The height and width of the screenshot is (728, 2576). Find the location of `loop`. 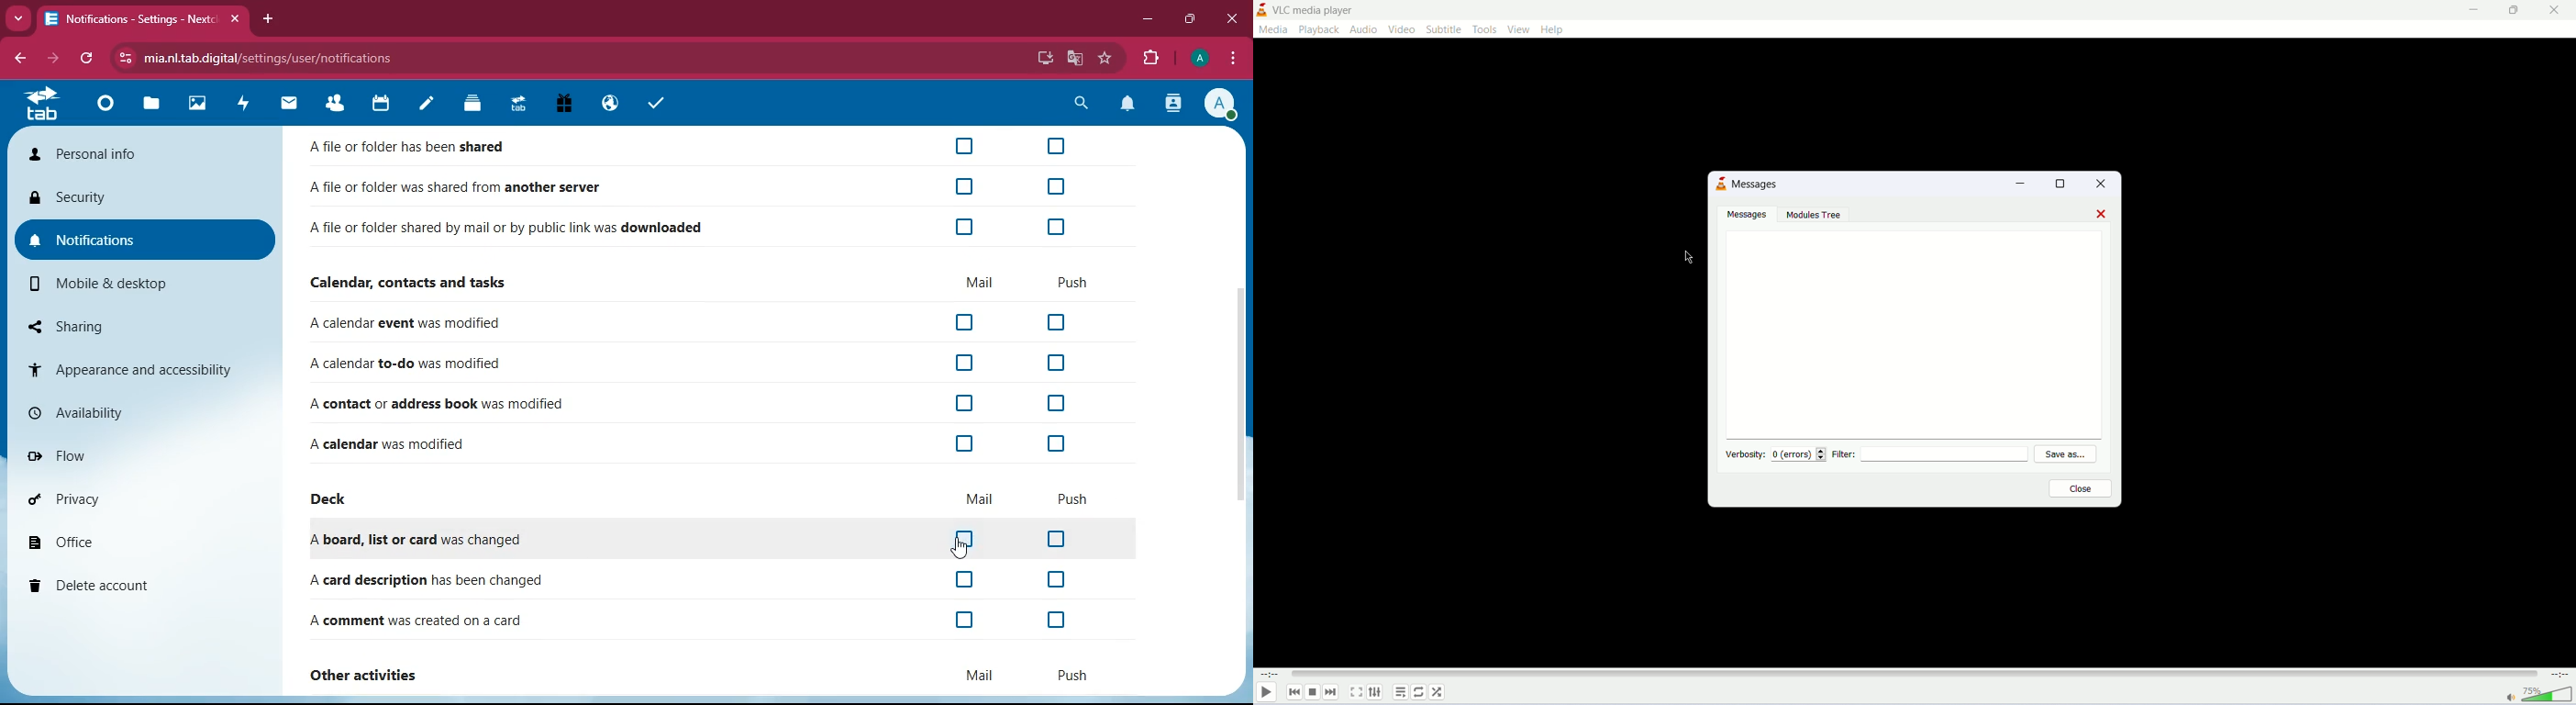

loop is located at coordinates (1417, 693).